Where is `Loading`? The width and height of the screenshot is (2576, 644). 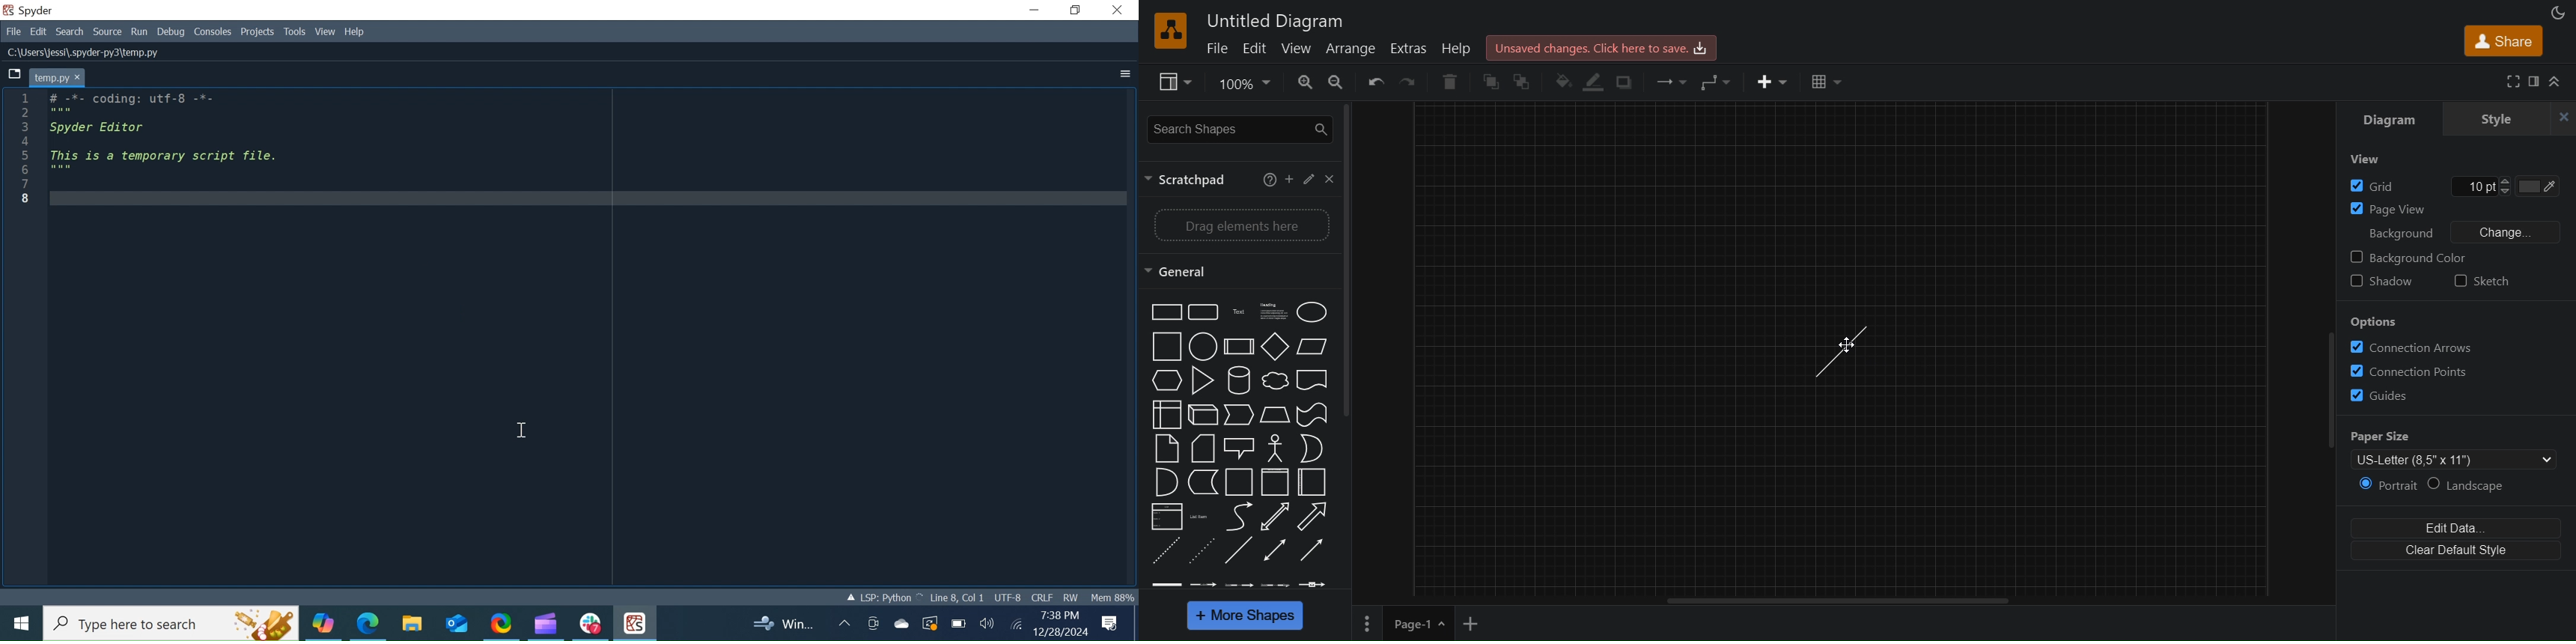 Loading is located at coordinates (848, 597).